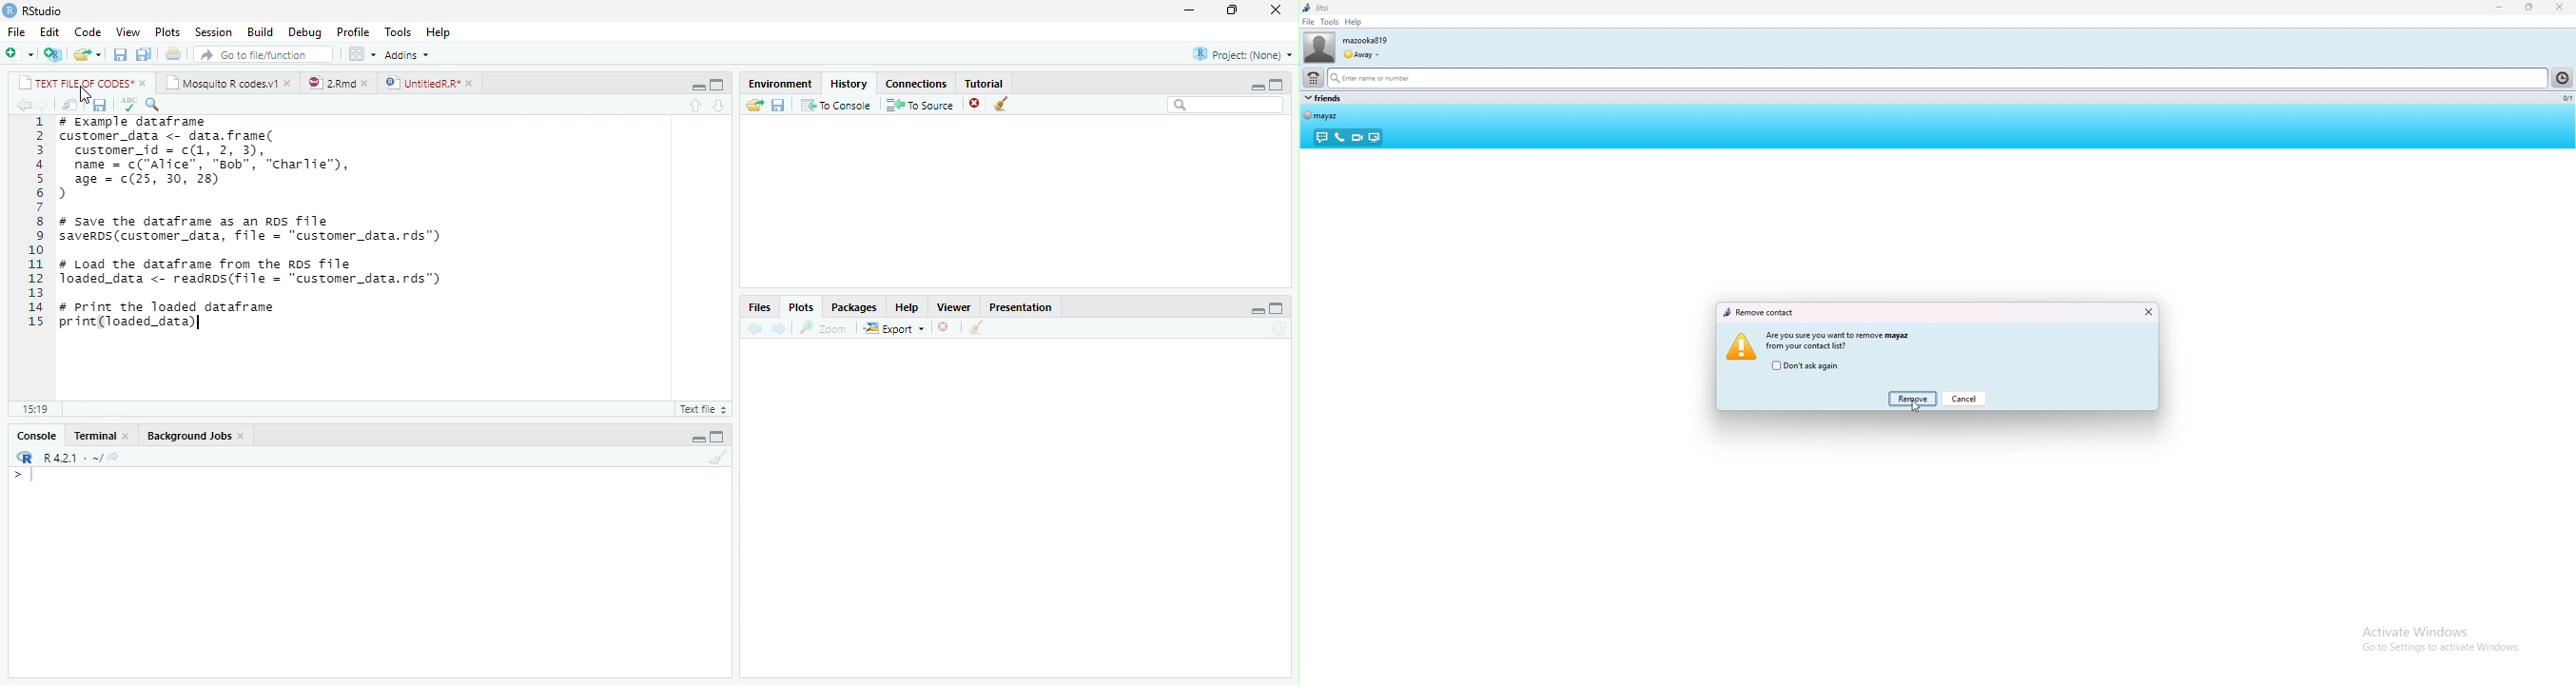  Describe the element at coordinates (1276, 9) in the screenshot. I see `close` at that location.